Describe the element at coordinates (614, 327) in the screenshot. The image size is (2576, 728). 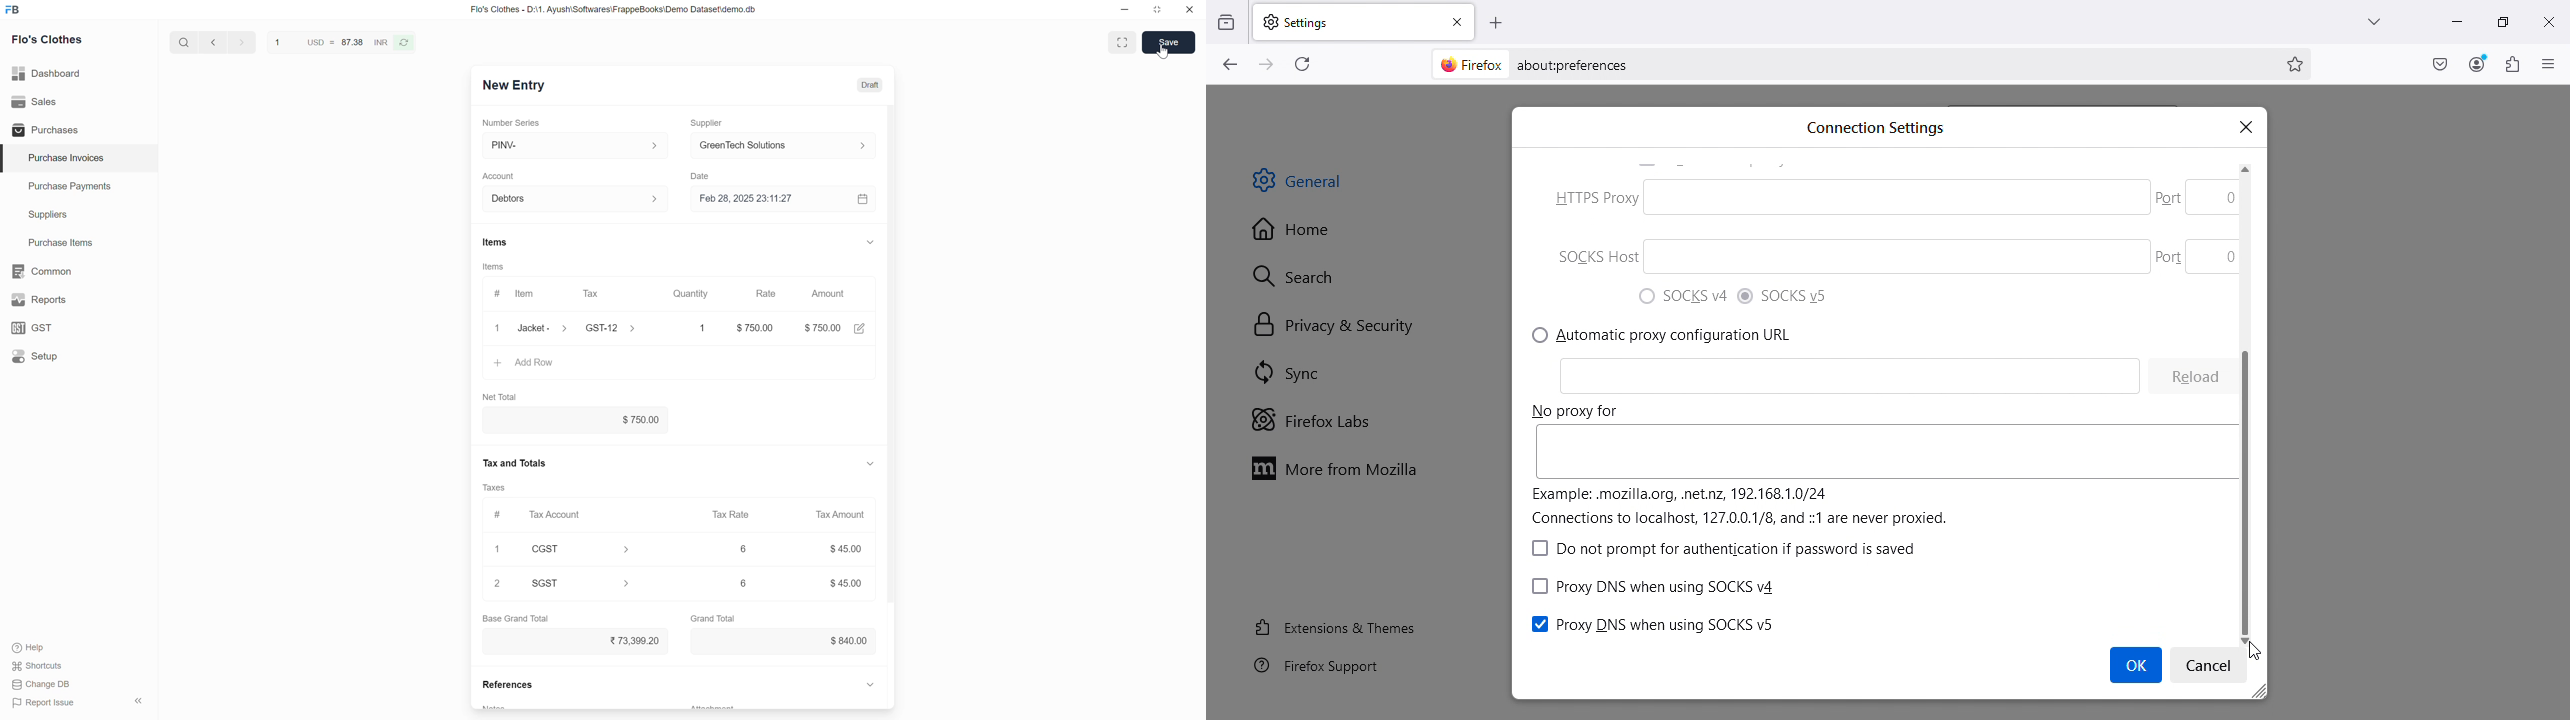
I see `GST-12` at that location.